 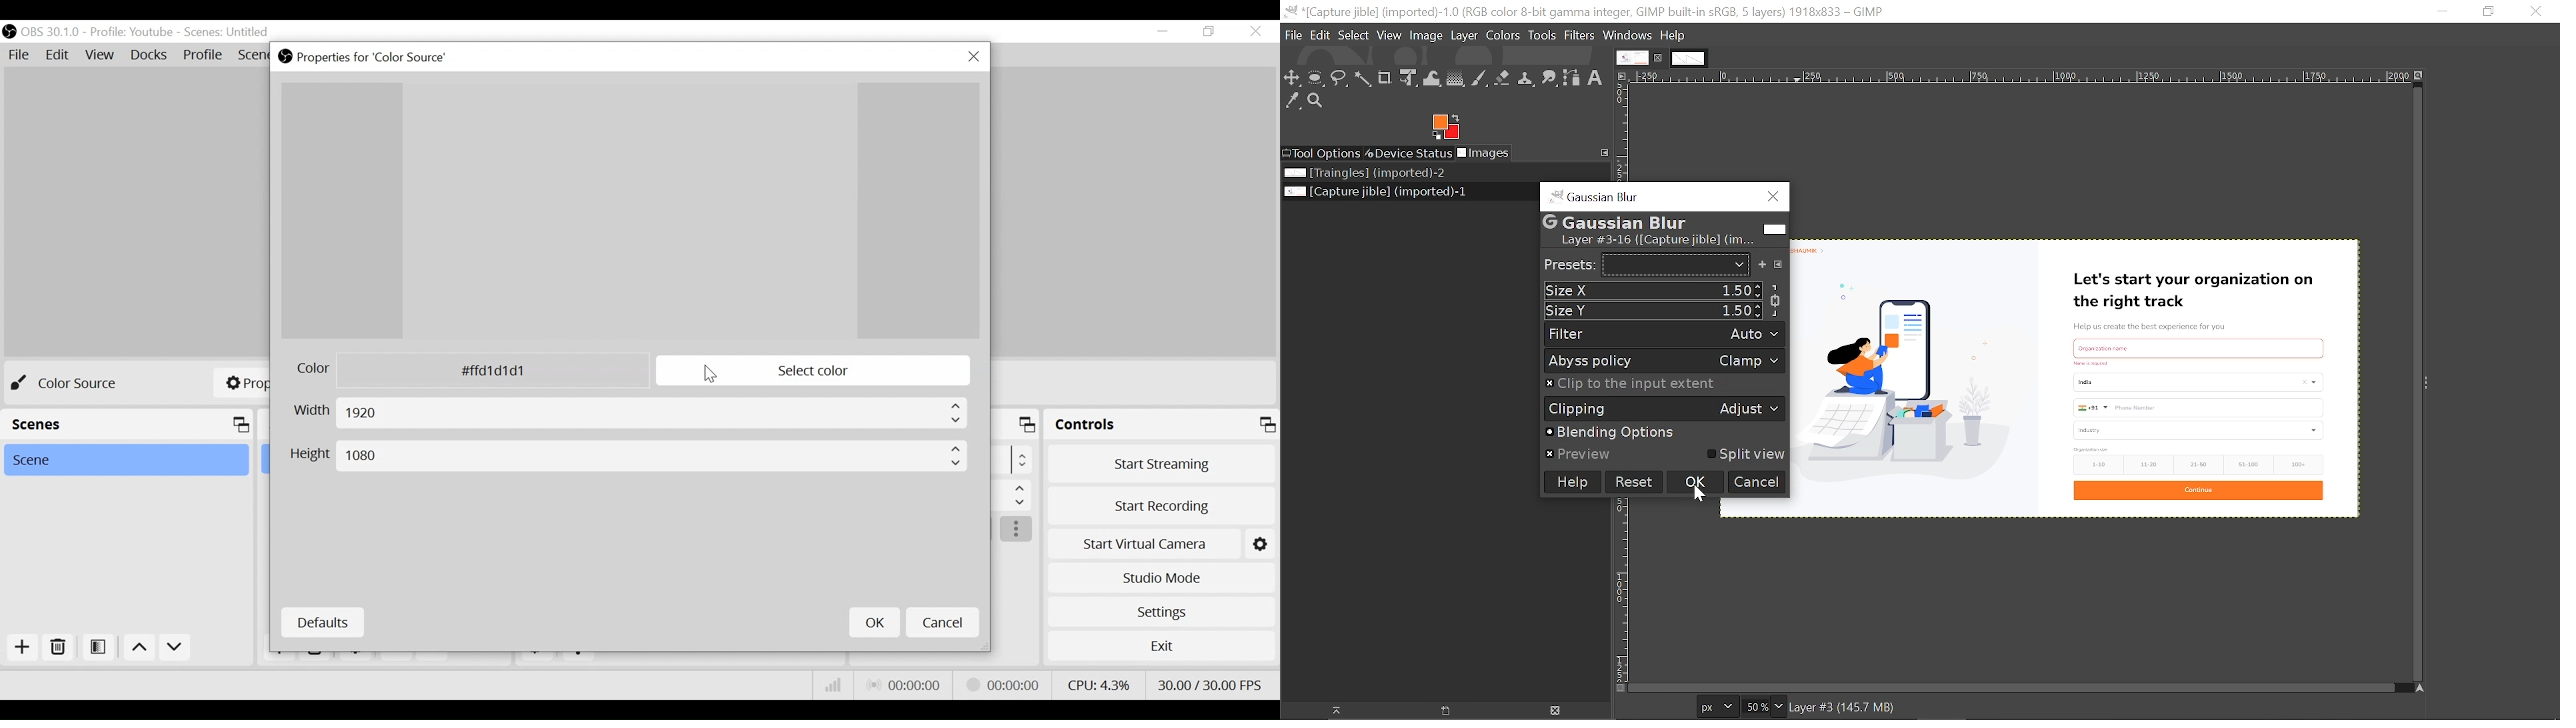 What do you see at coordinates (138, 647) in the screenshot?
I see `move up` at bounding box center [138, 647].